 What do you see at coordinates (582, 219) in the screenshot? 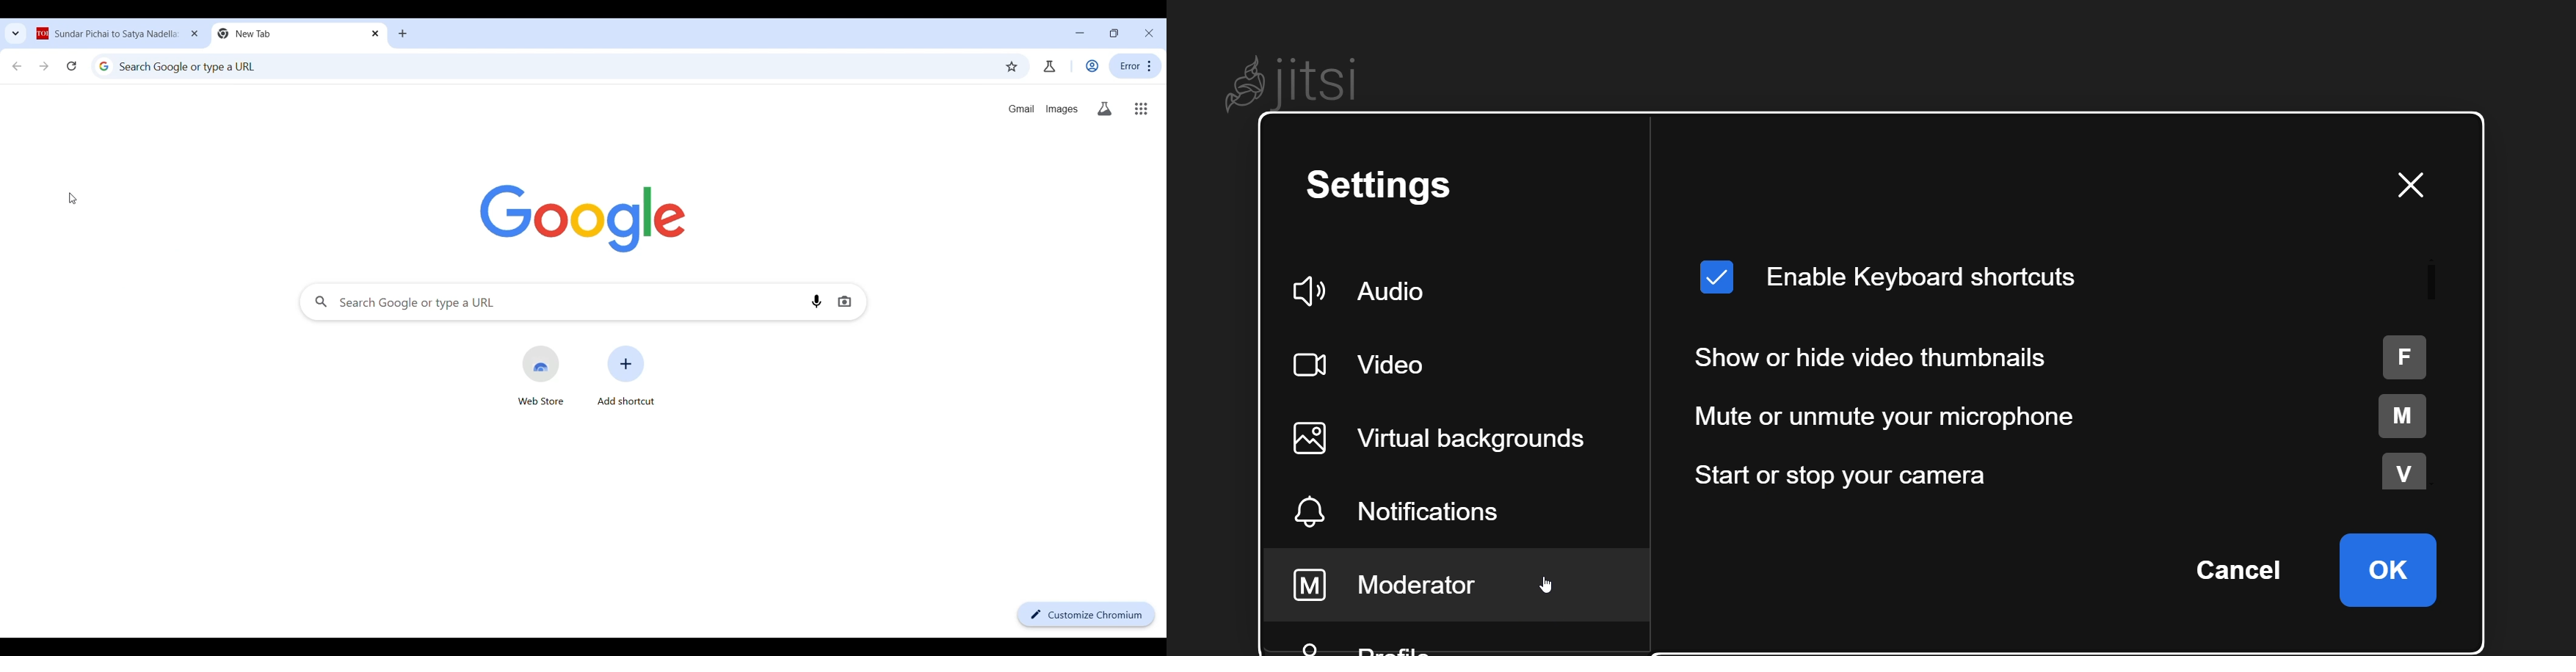
I see `Google logo` at bounding box center [582, 219].